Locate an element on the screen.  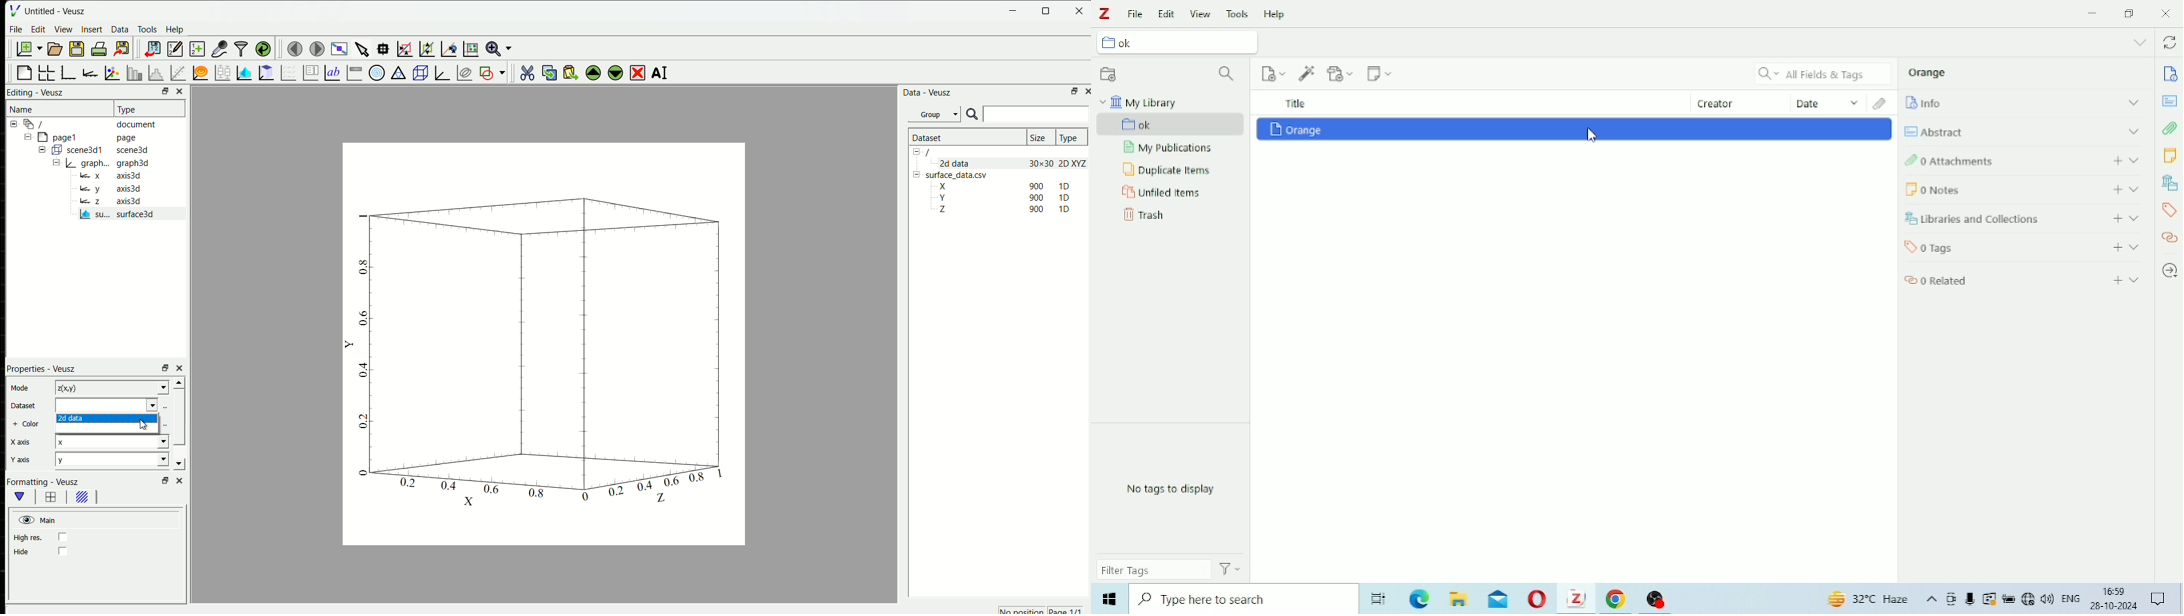
View is located at coordinates (64, 29).